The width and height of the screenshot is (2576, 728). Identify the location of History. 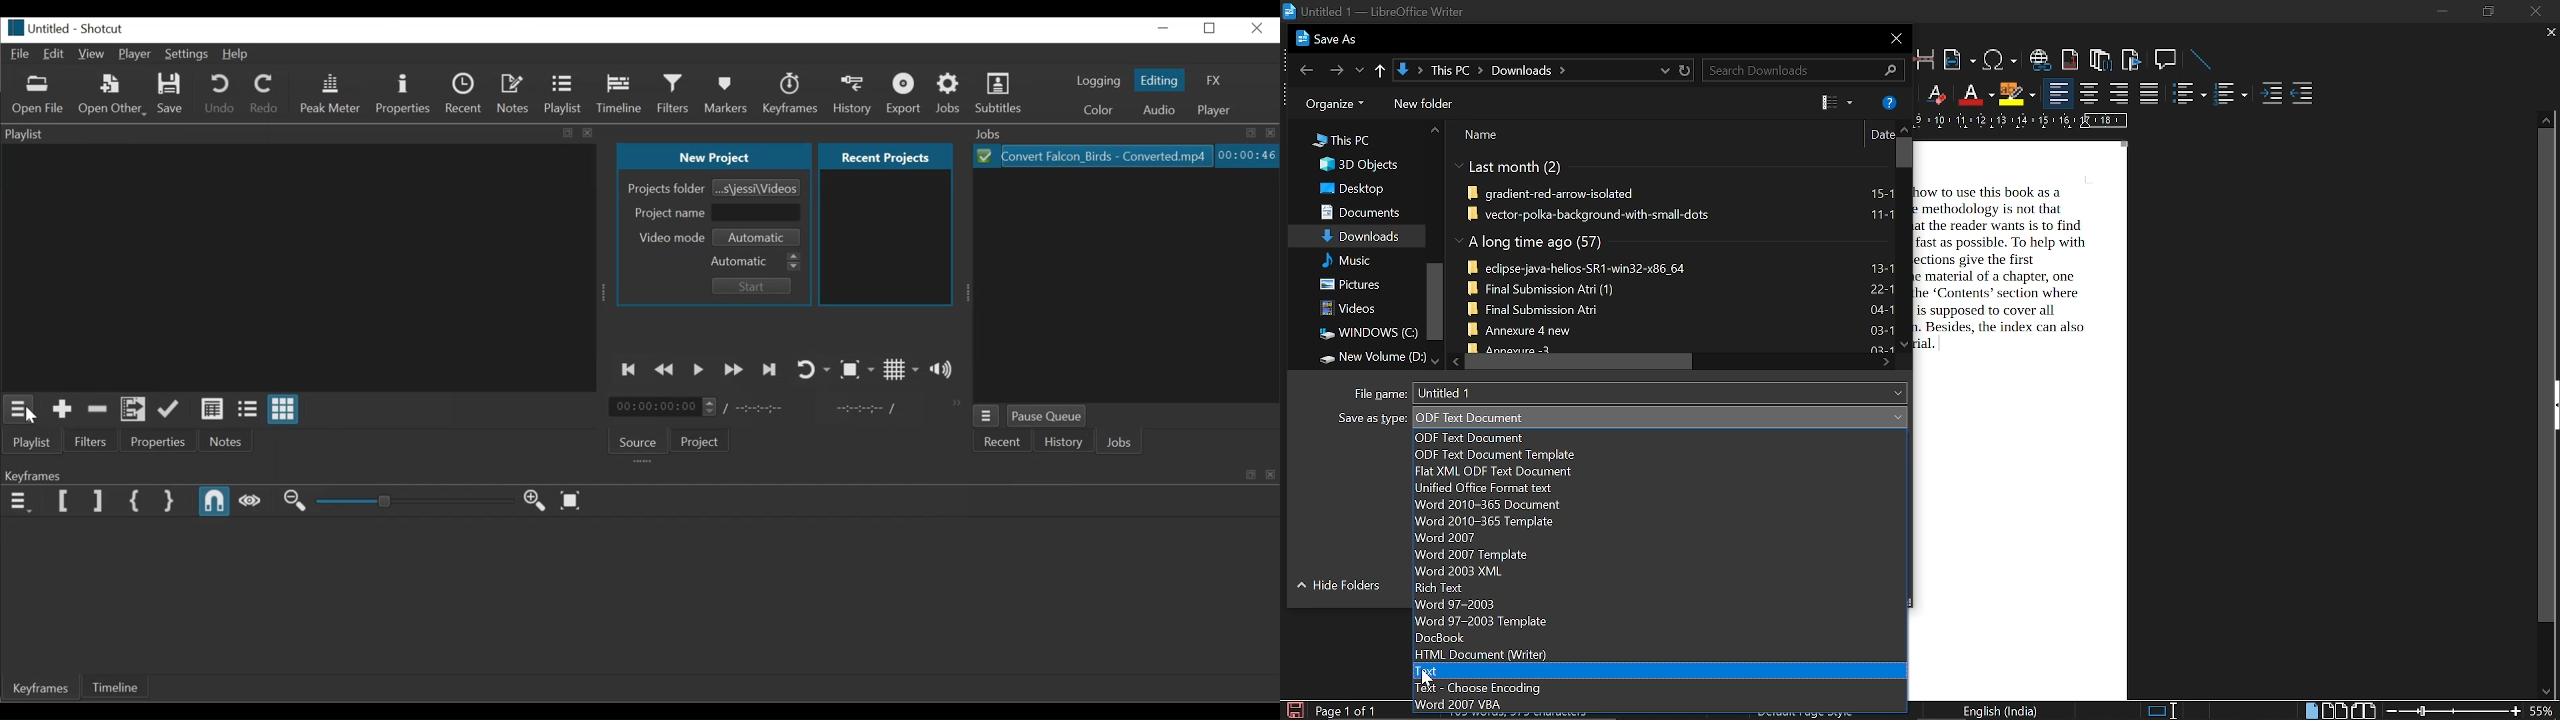
(853, 95).